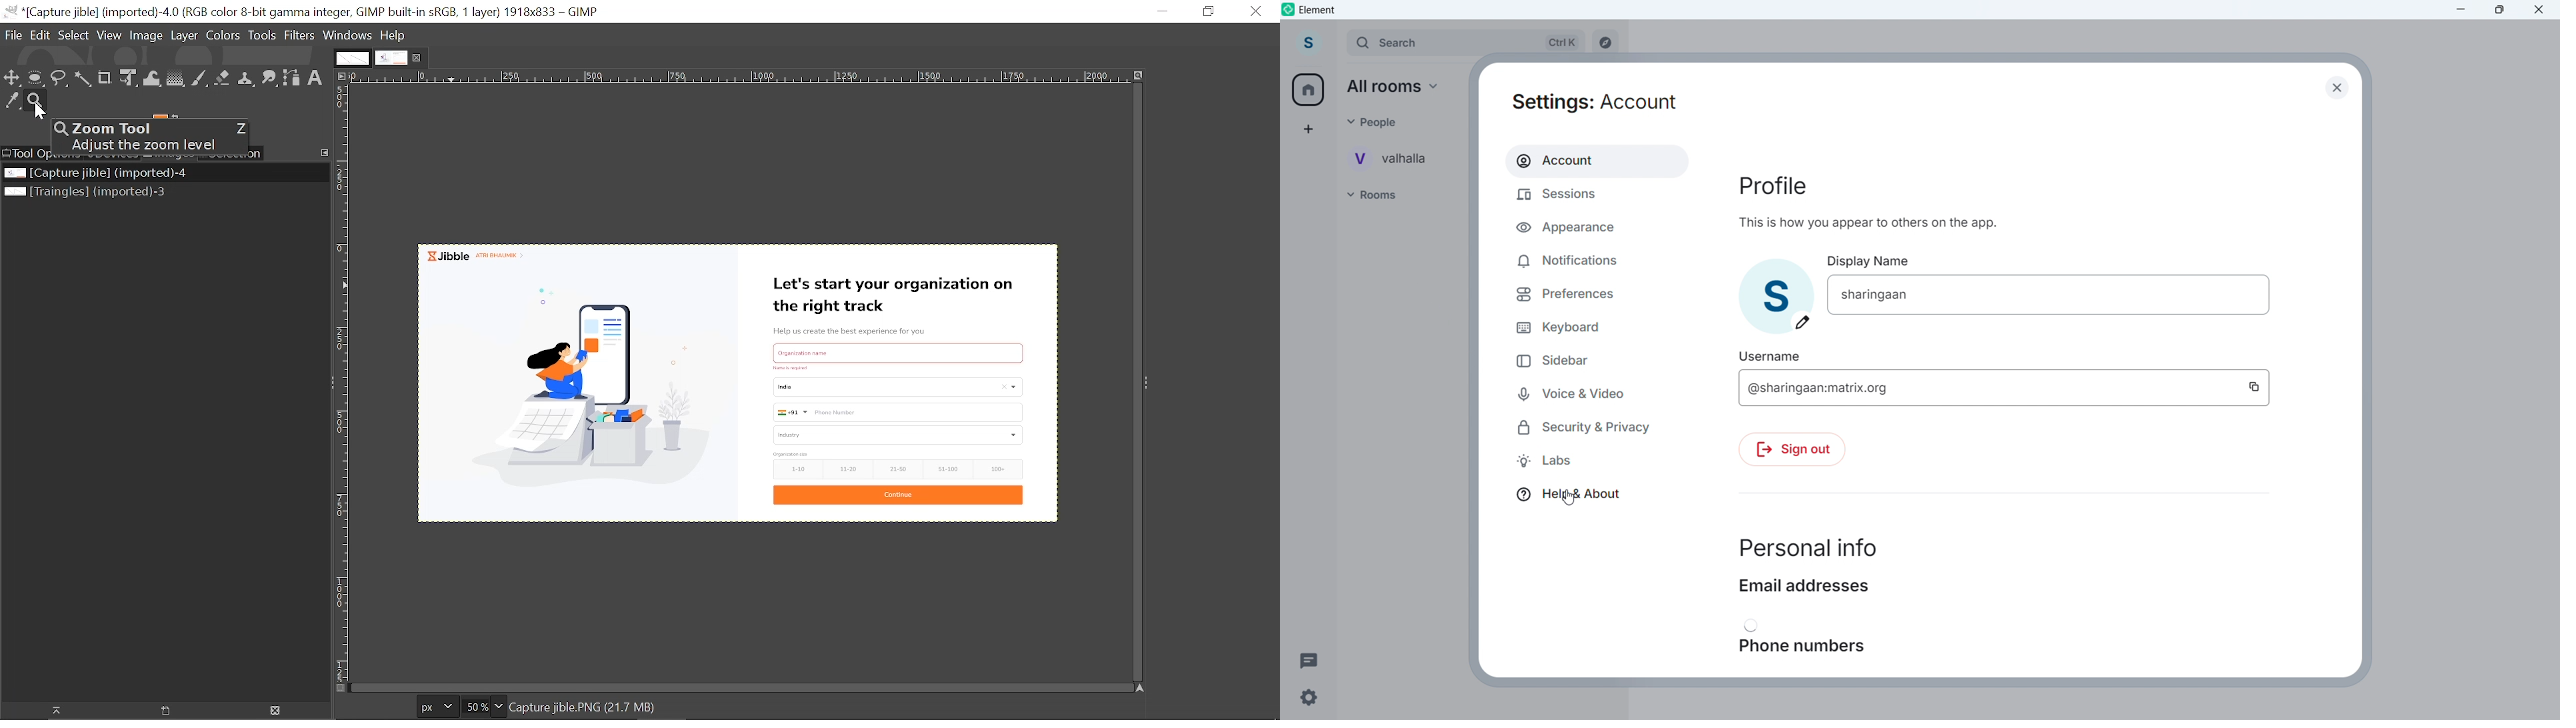 This screenshot has height=728, width=2576. Describe the element at coordinates (1873, 260) in the screenshot. I see `Display Name` at that location.